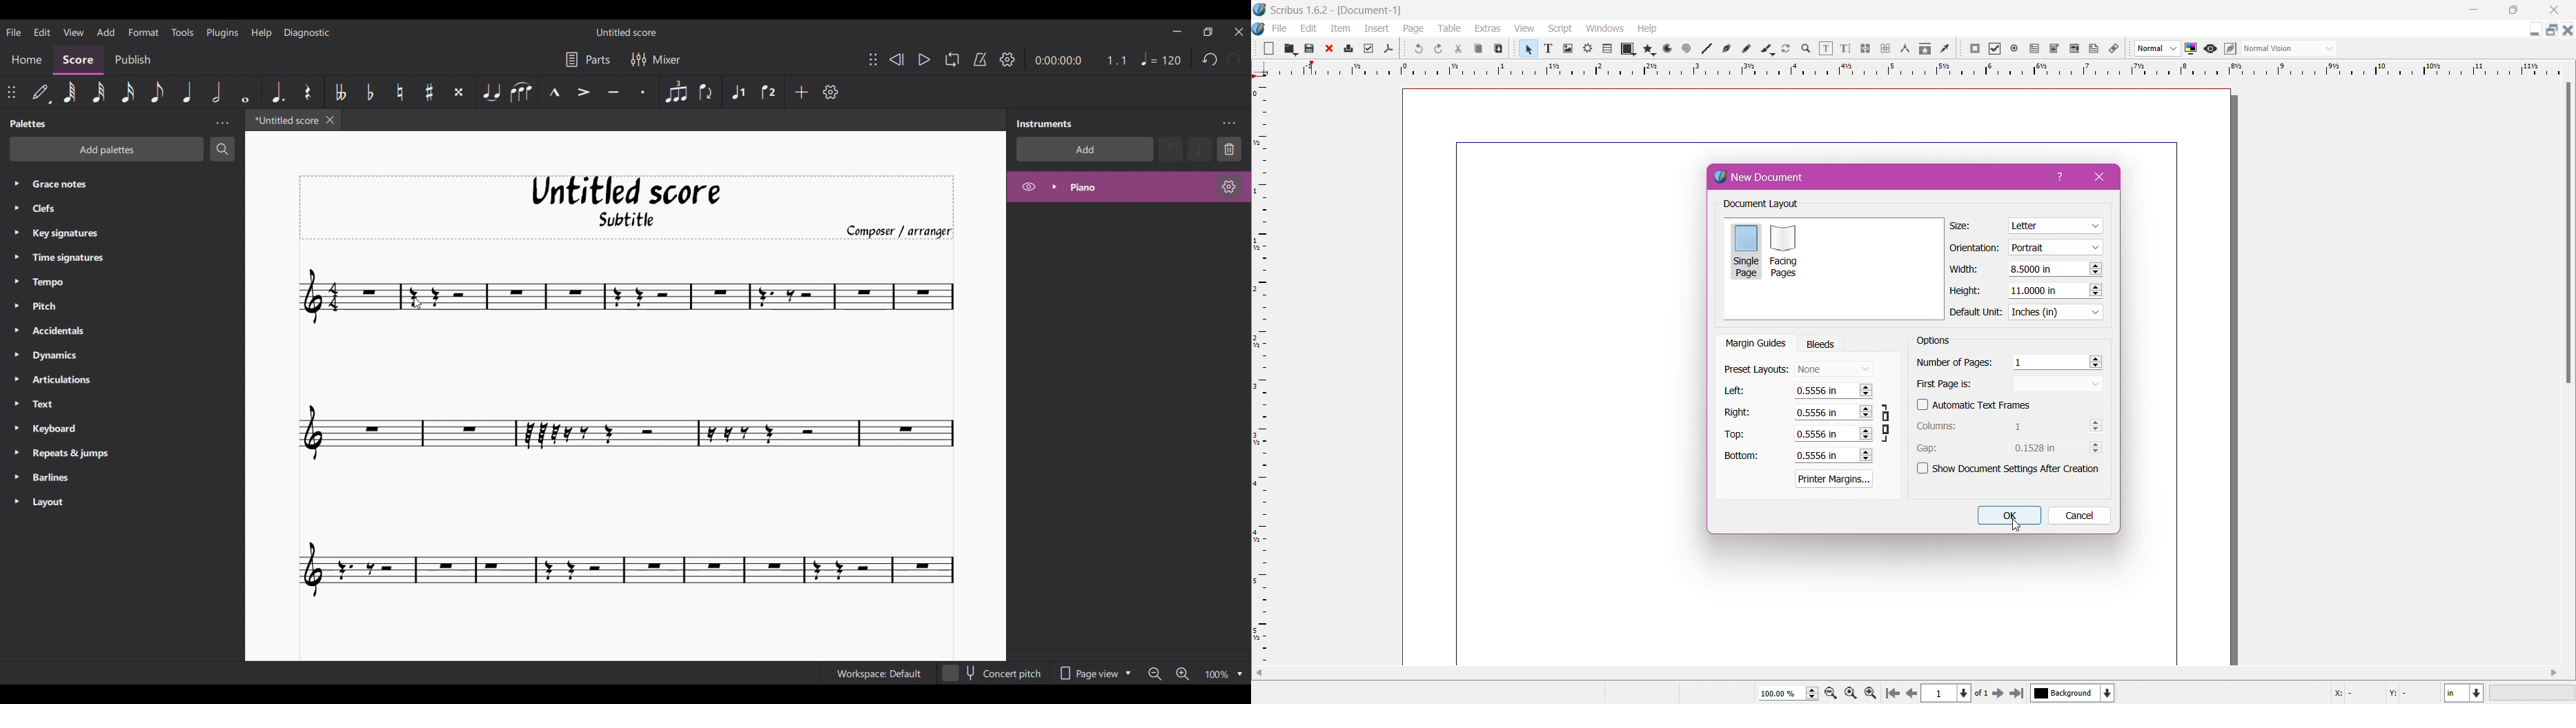 This screenshot has height=728, width=2576. Describe the element at coordinates (1569, 49) in the screenshot. I see `add image` at that location.